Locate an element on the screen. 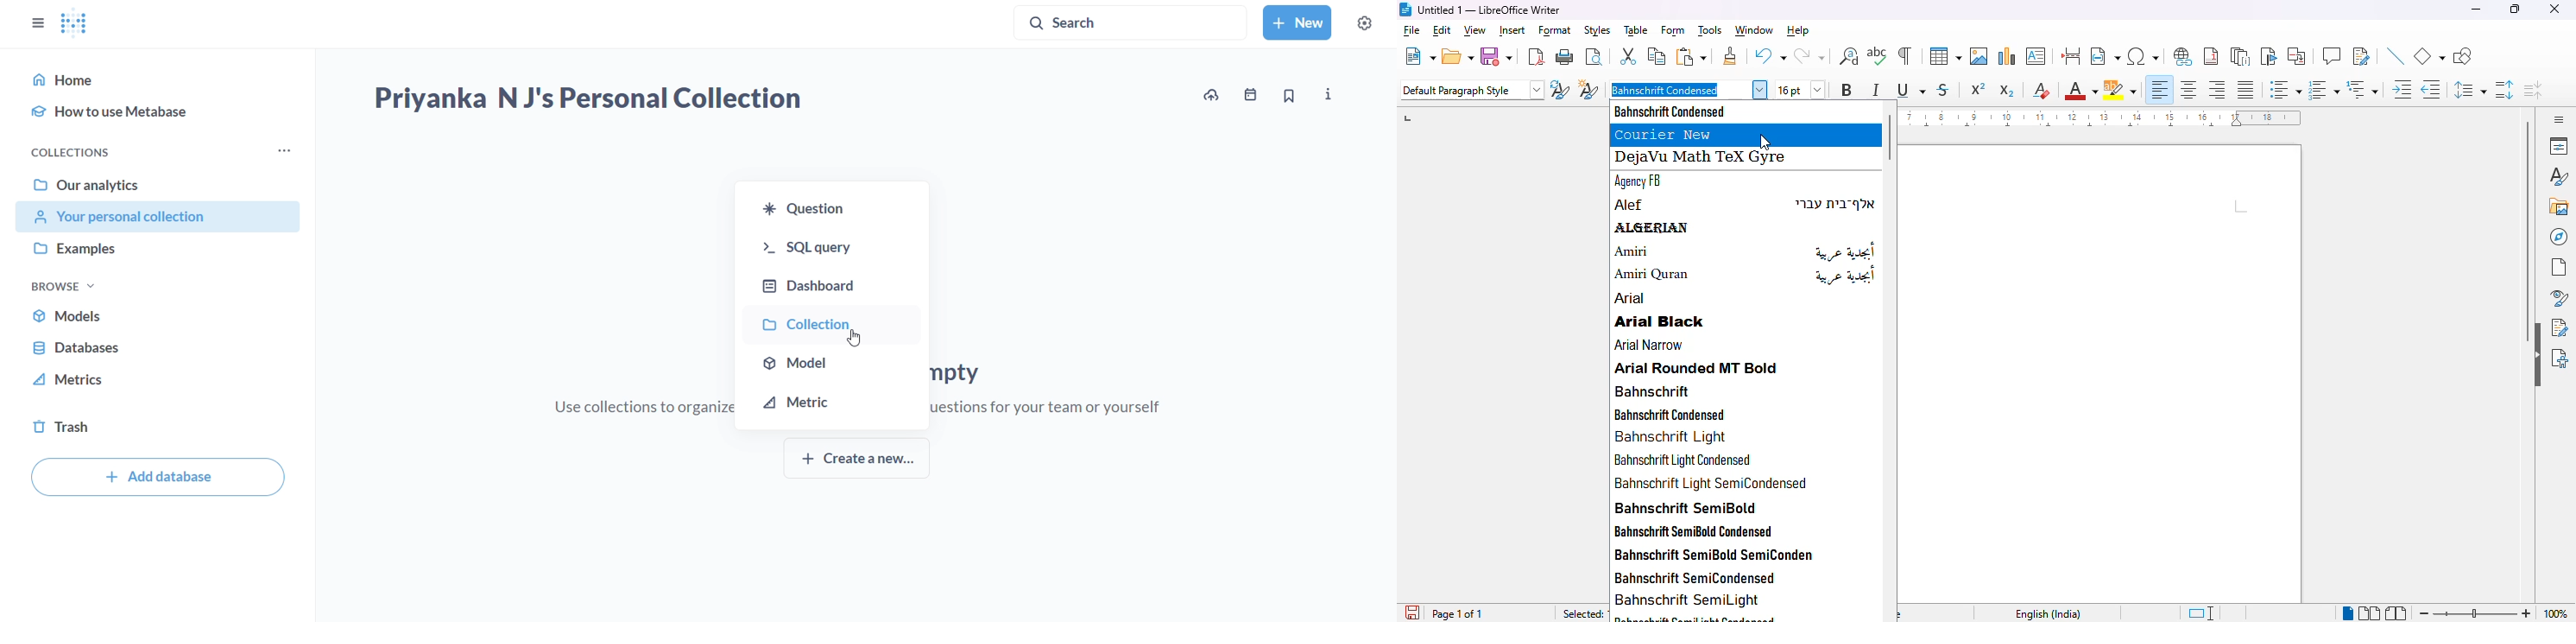  bahnschrift is located at coordinates (1654, 391).